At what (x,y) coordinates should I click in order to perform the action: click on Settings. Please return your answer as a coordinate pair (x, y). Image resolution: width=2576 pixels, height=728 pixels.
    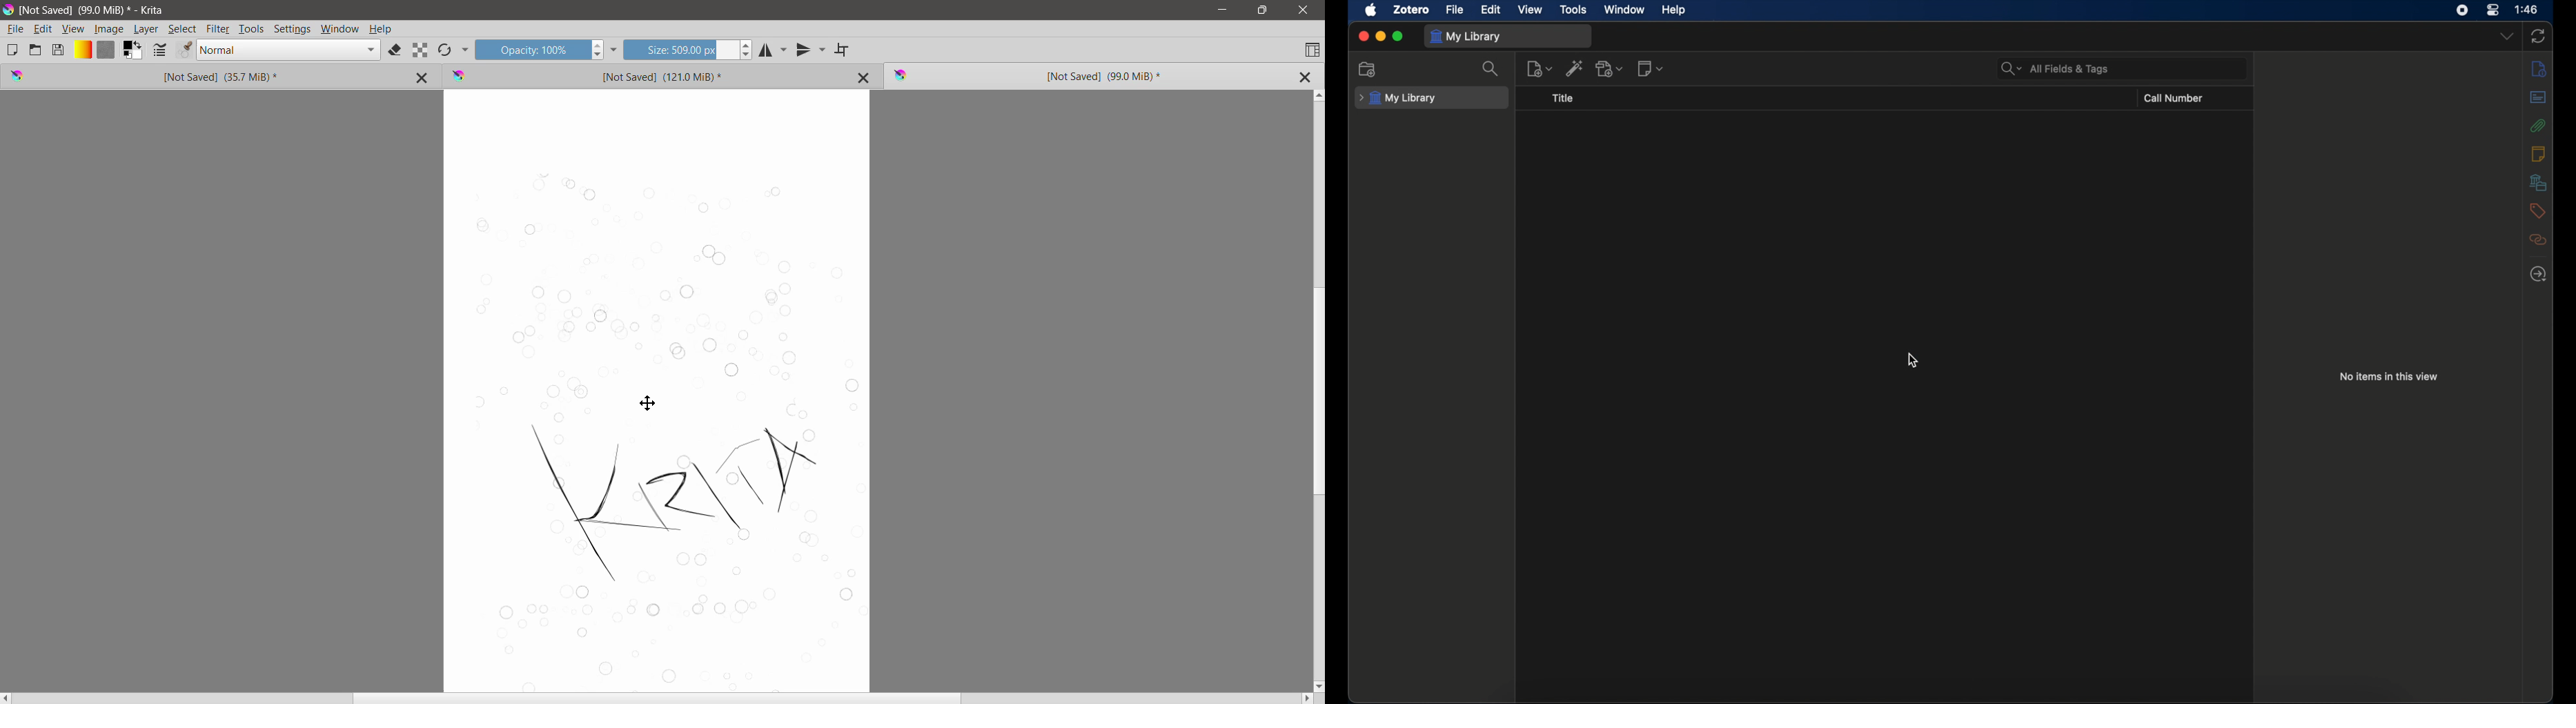
    Looking at the image, I should click on (293, 30).